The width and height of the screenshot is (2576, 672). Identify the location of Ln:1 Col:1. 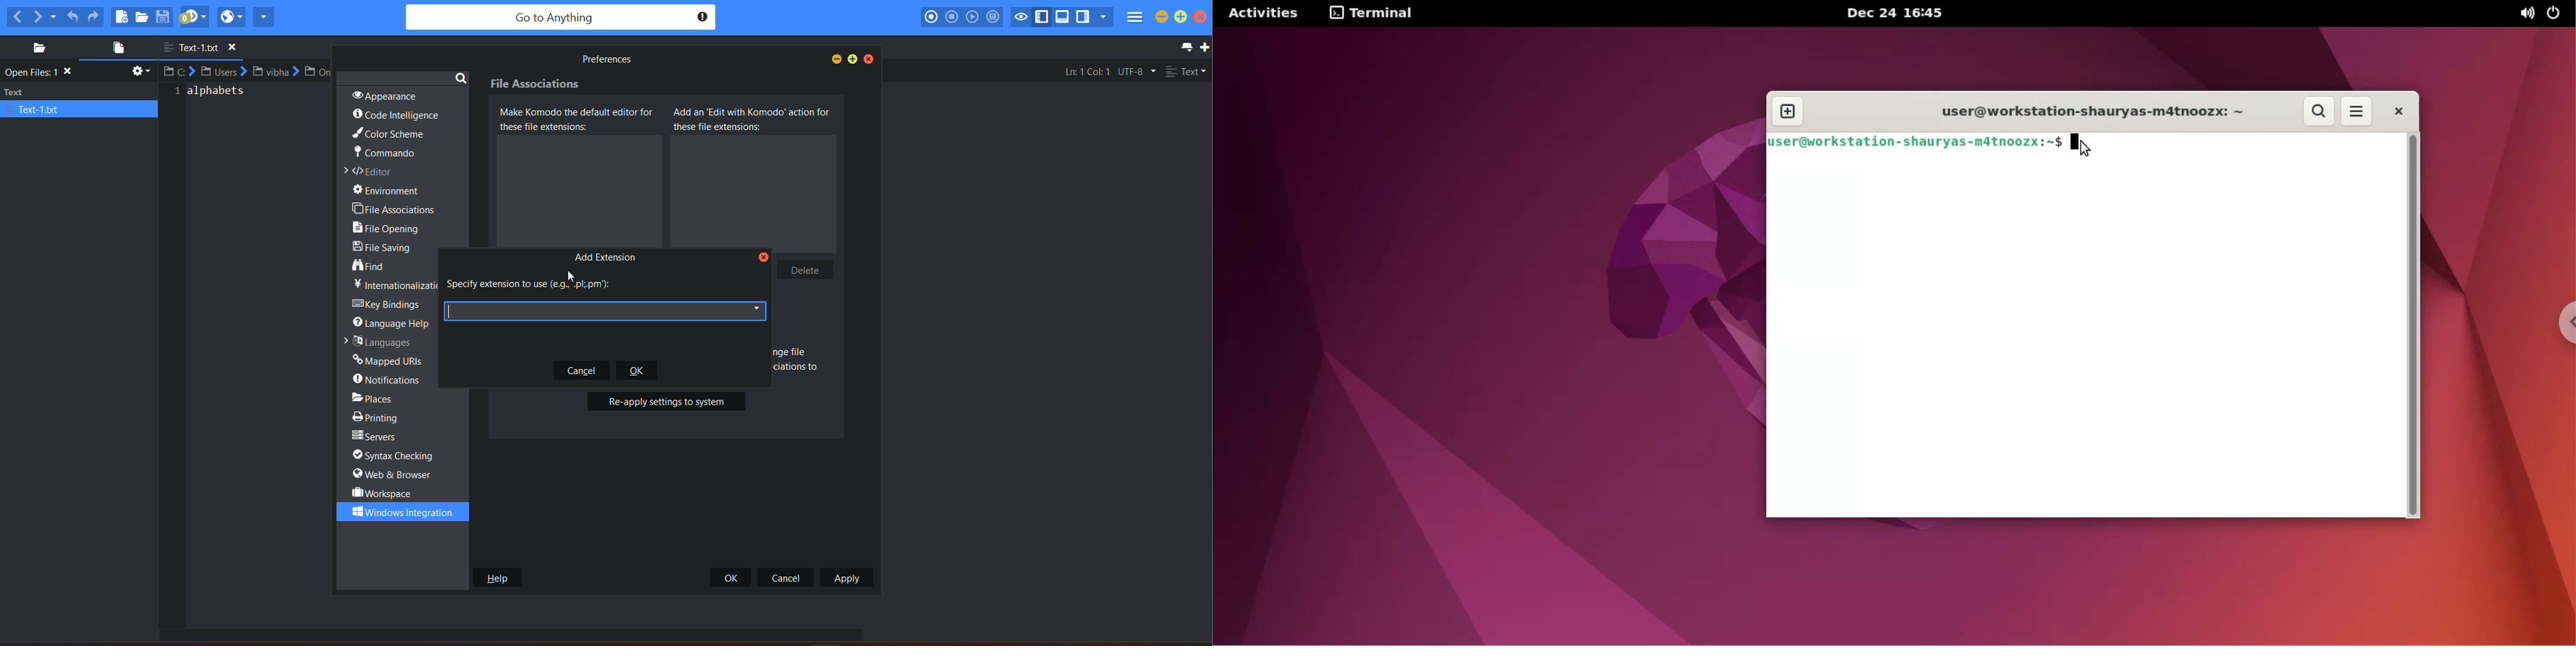
(1083, 71).